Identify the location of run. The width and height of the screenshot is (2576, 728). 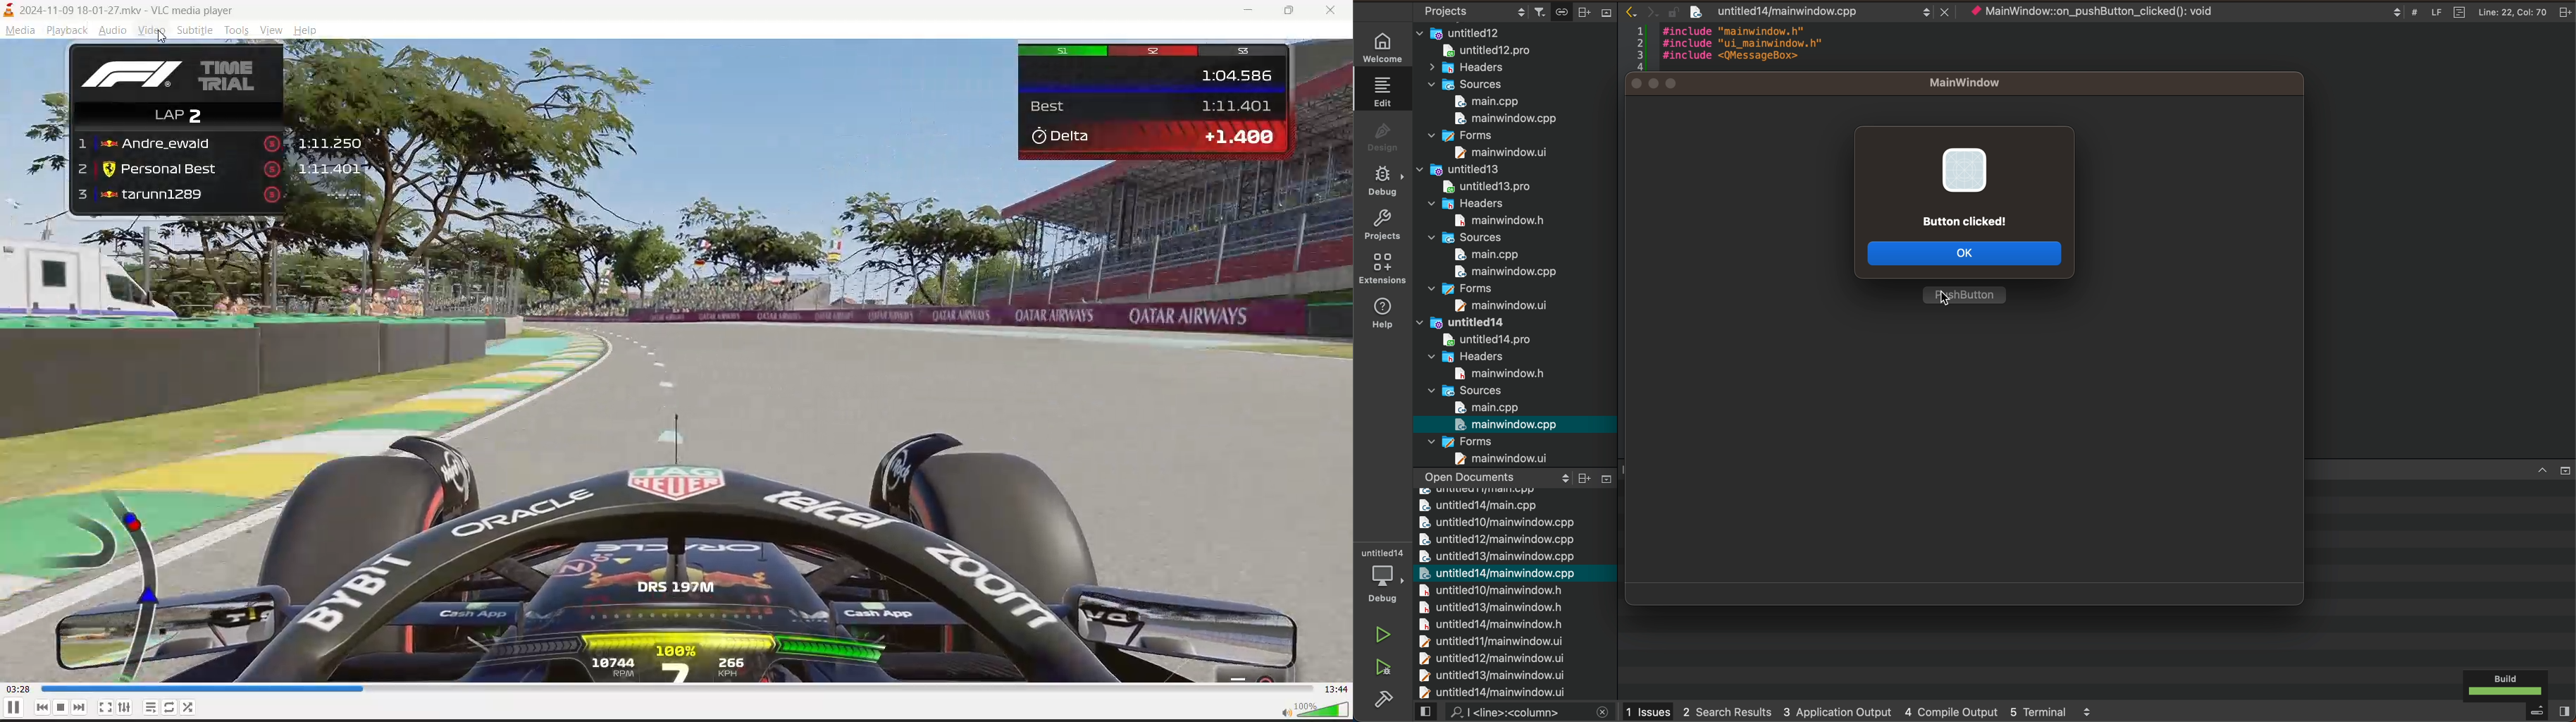
(1382, 634).